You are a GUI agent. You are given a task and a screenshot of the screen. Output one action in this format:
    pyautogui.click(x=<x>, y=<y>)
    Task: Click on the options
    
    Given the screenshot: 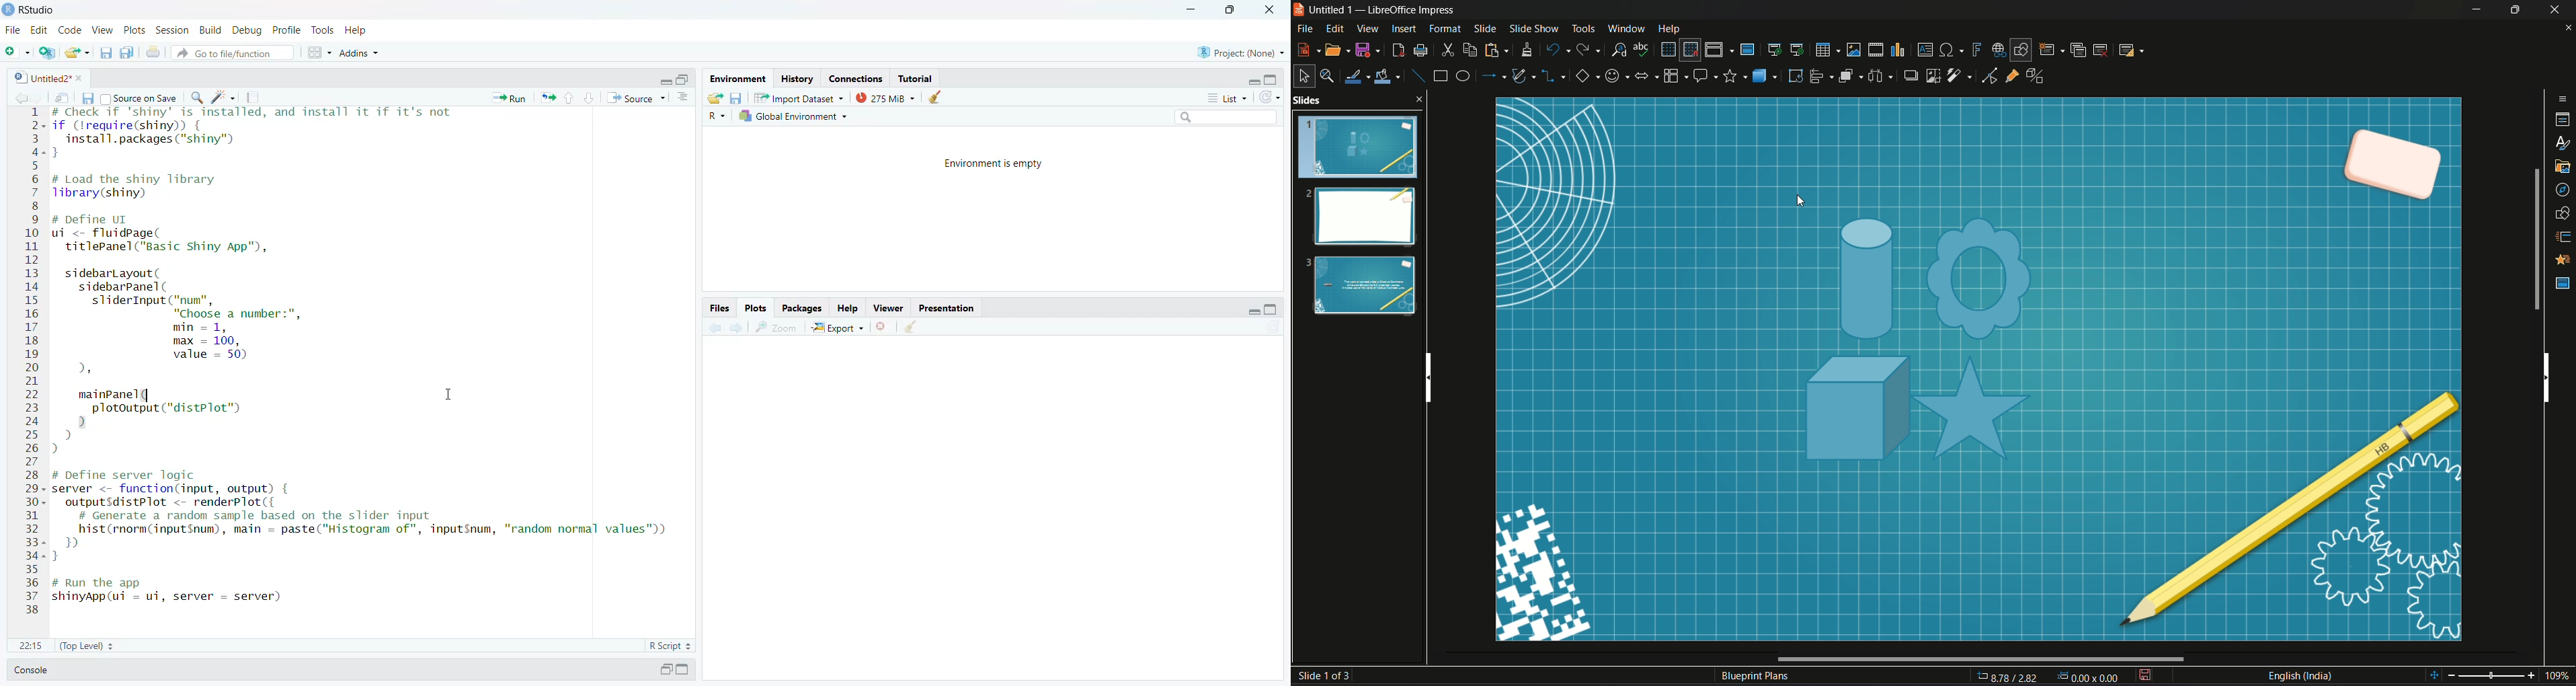 What is the action you would take?
    pyautogui.click(x=683, y=96)
    